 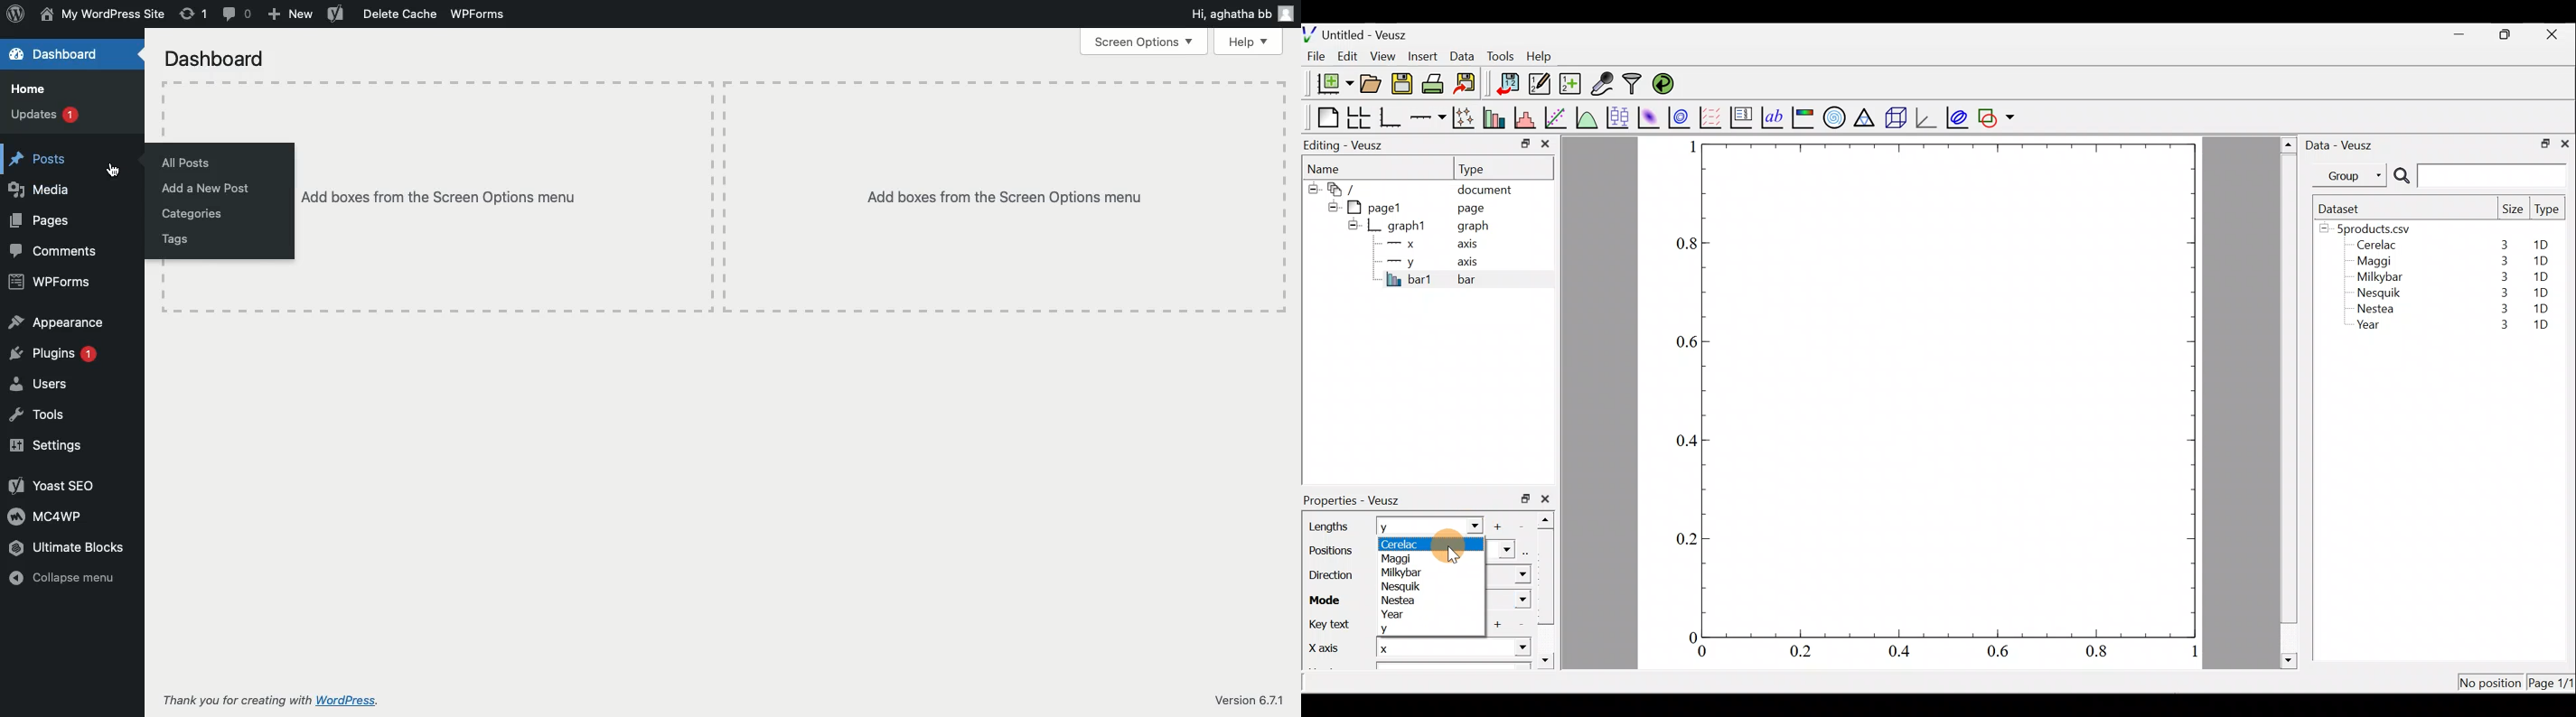 I want to click on Size, so click(x=2513, y=210).